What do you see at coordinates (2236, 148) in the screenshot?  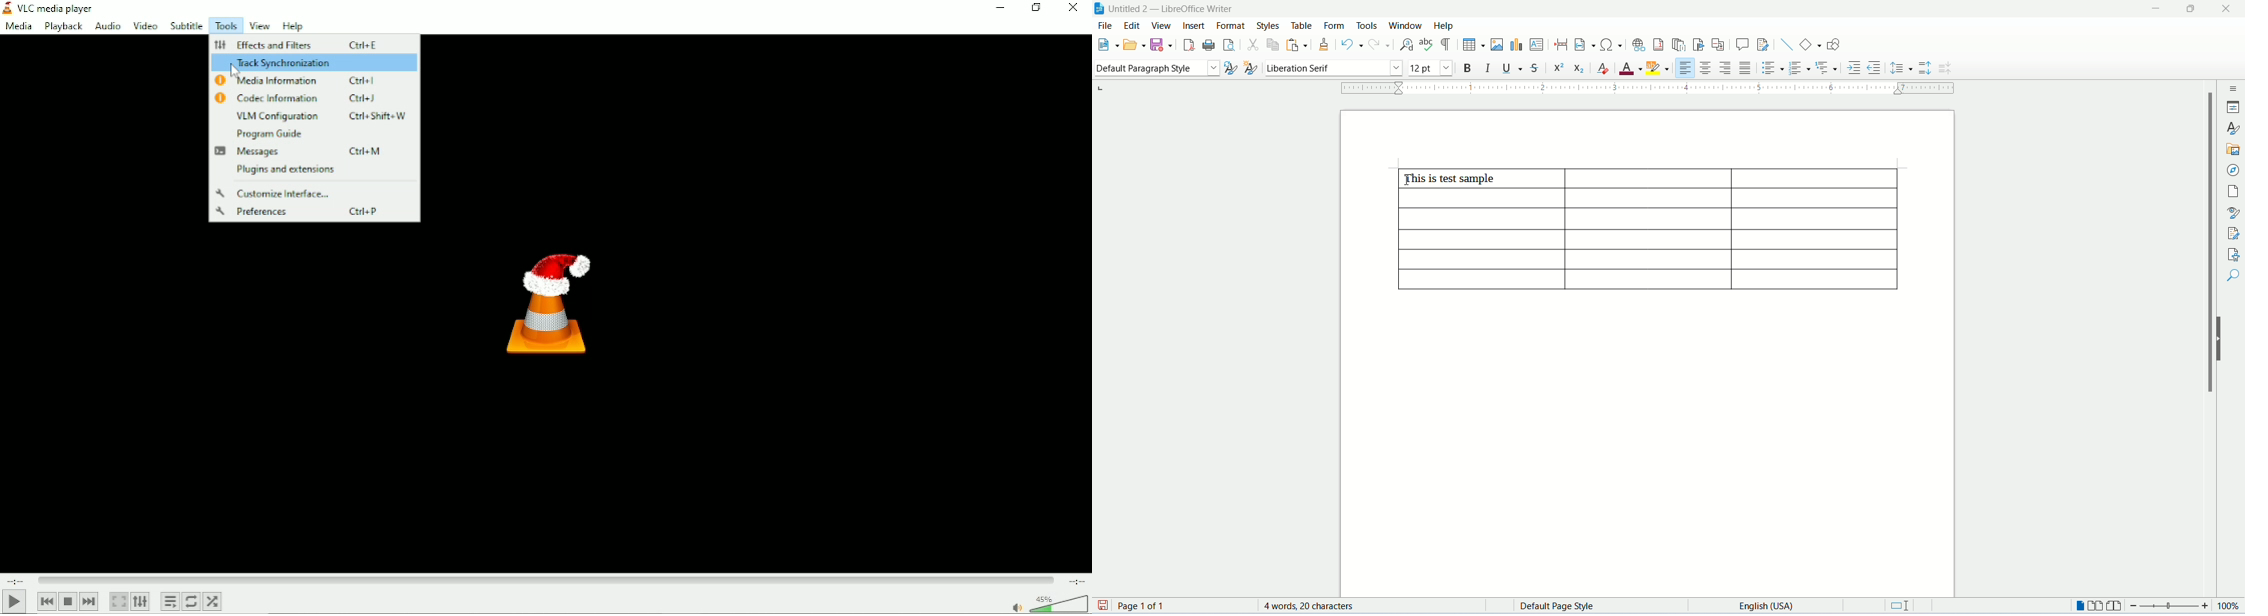 I see `gallery` at bounding box center [2236, 148].